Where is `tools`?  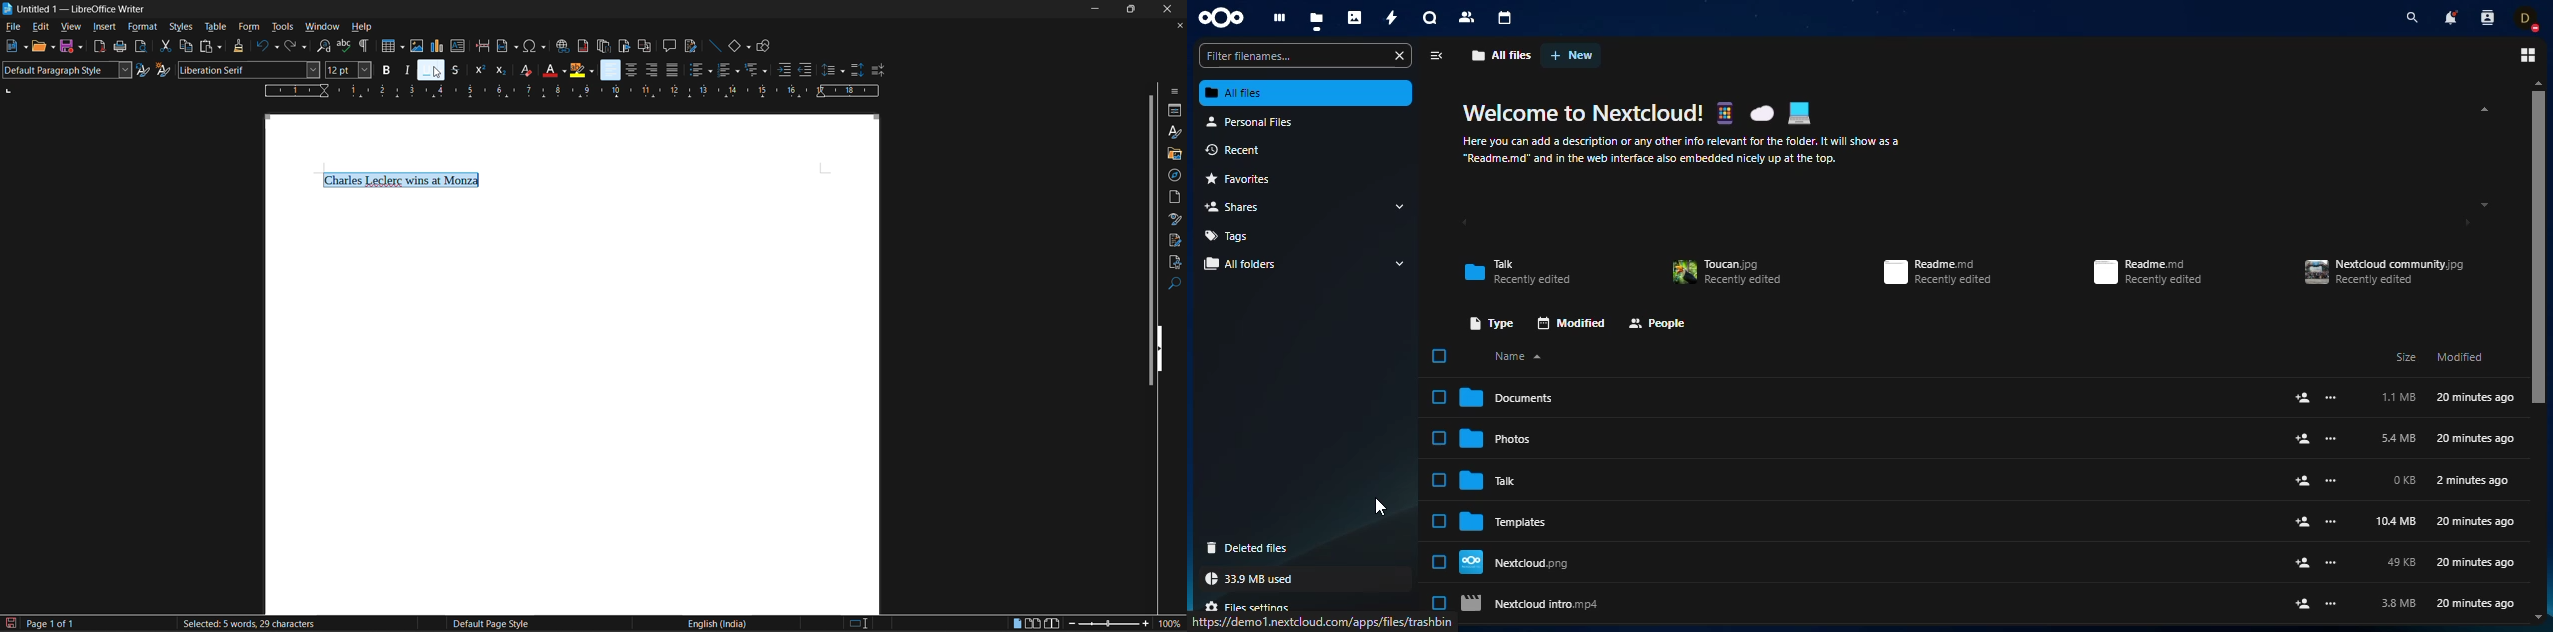 tools is located at coordinates (281, 28).